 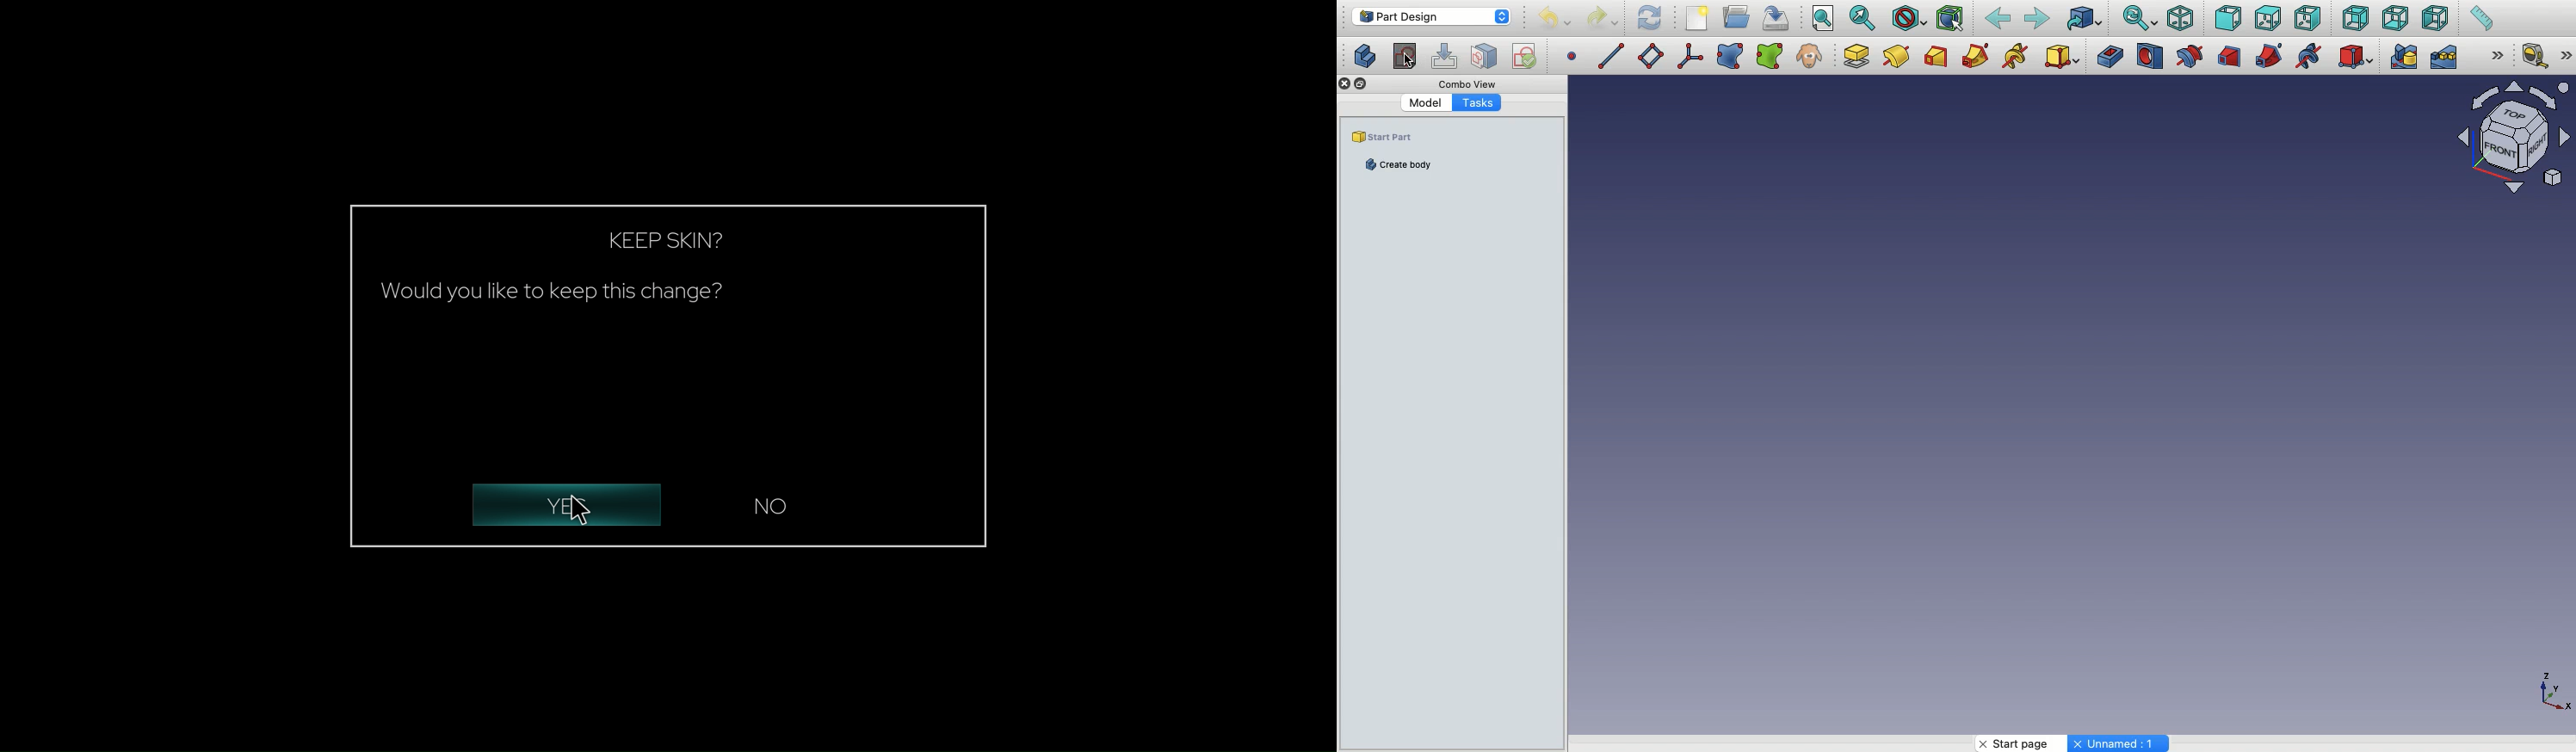 I want to click on no, so click(x=777, y=504).